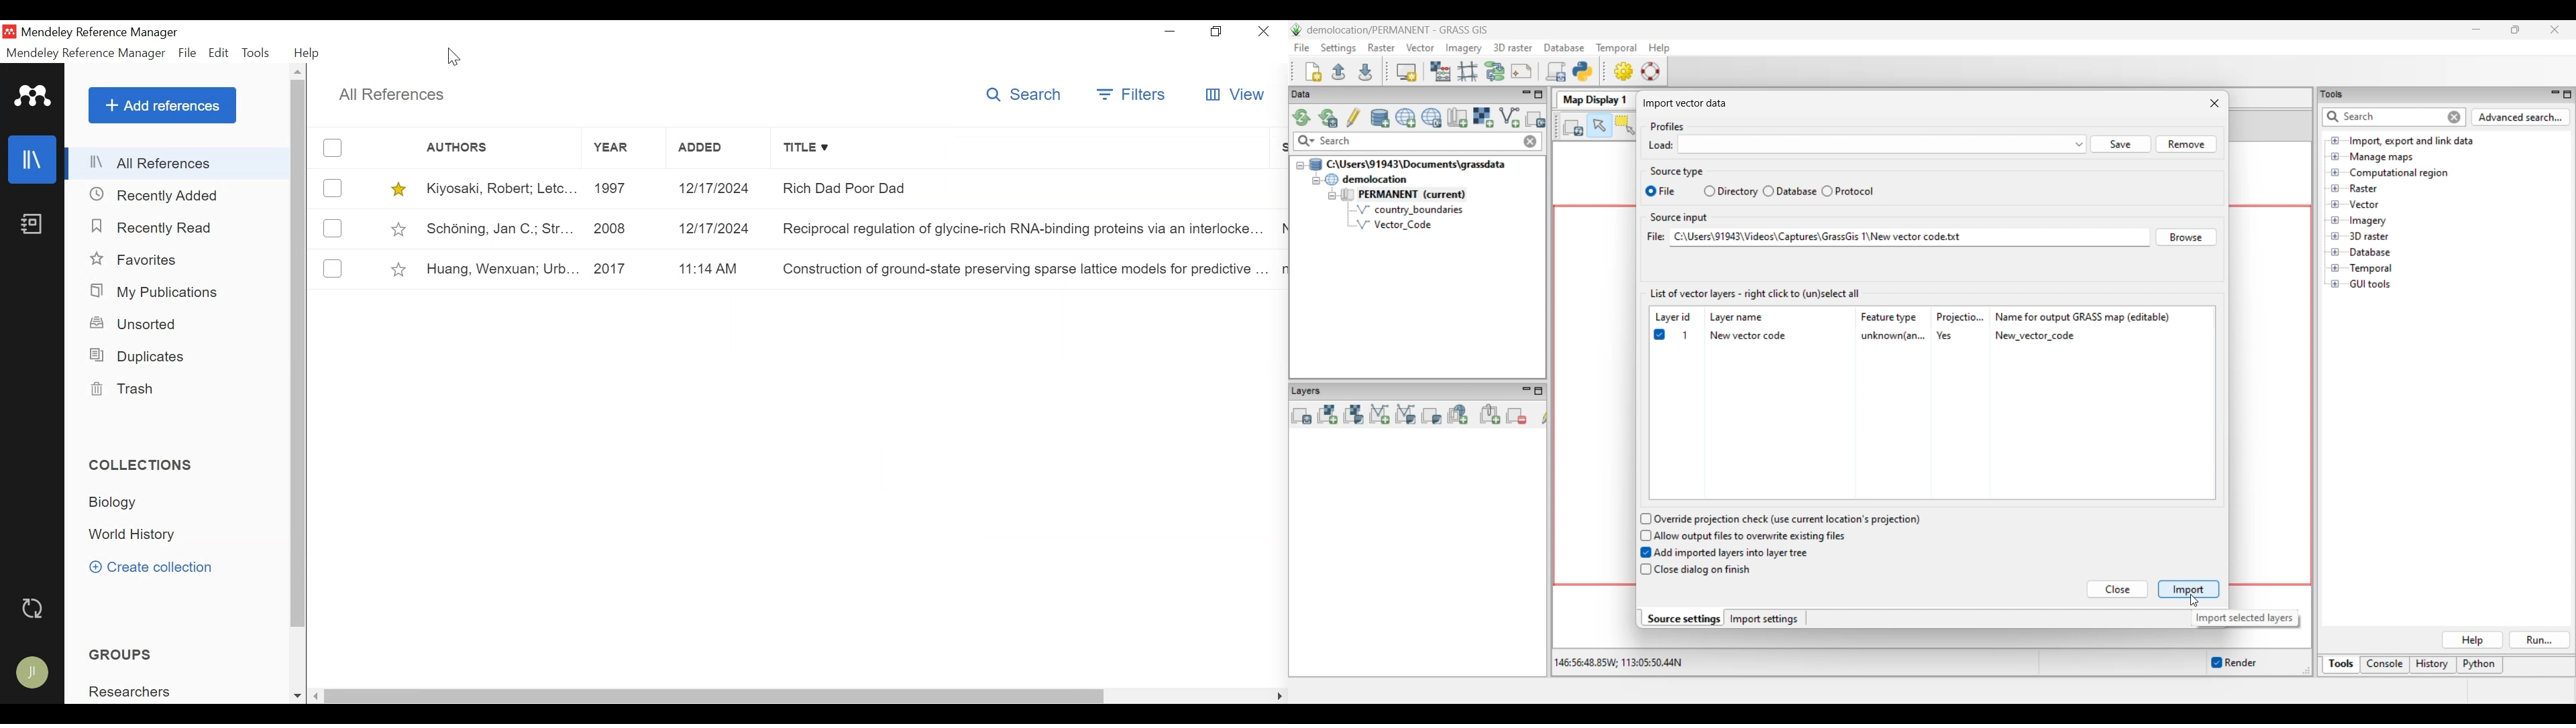 This screenshot has width=2576, height=728. What do you see at coordinates (400, 268) in the screenshot?
I see `Toggle Favorites` at bounding box center [400, 268].